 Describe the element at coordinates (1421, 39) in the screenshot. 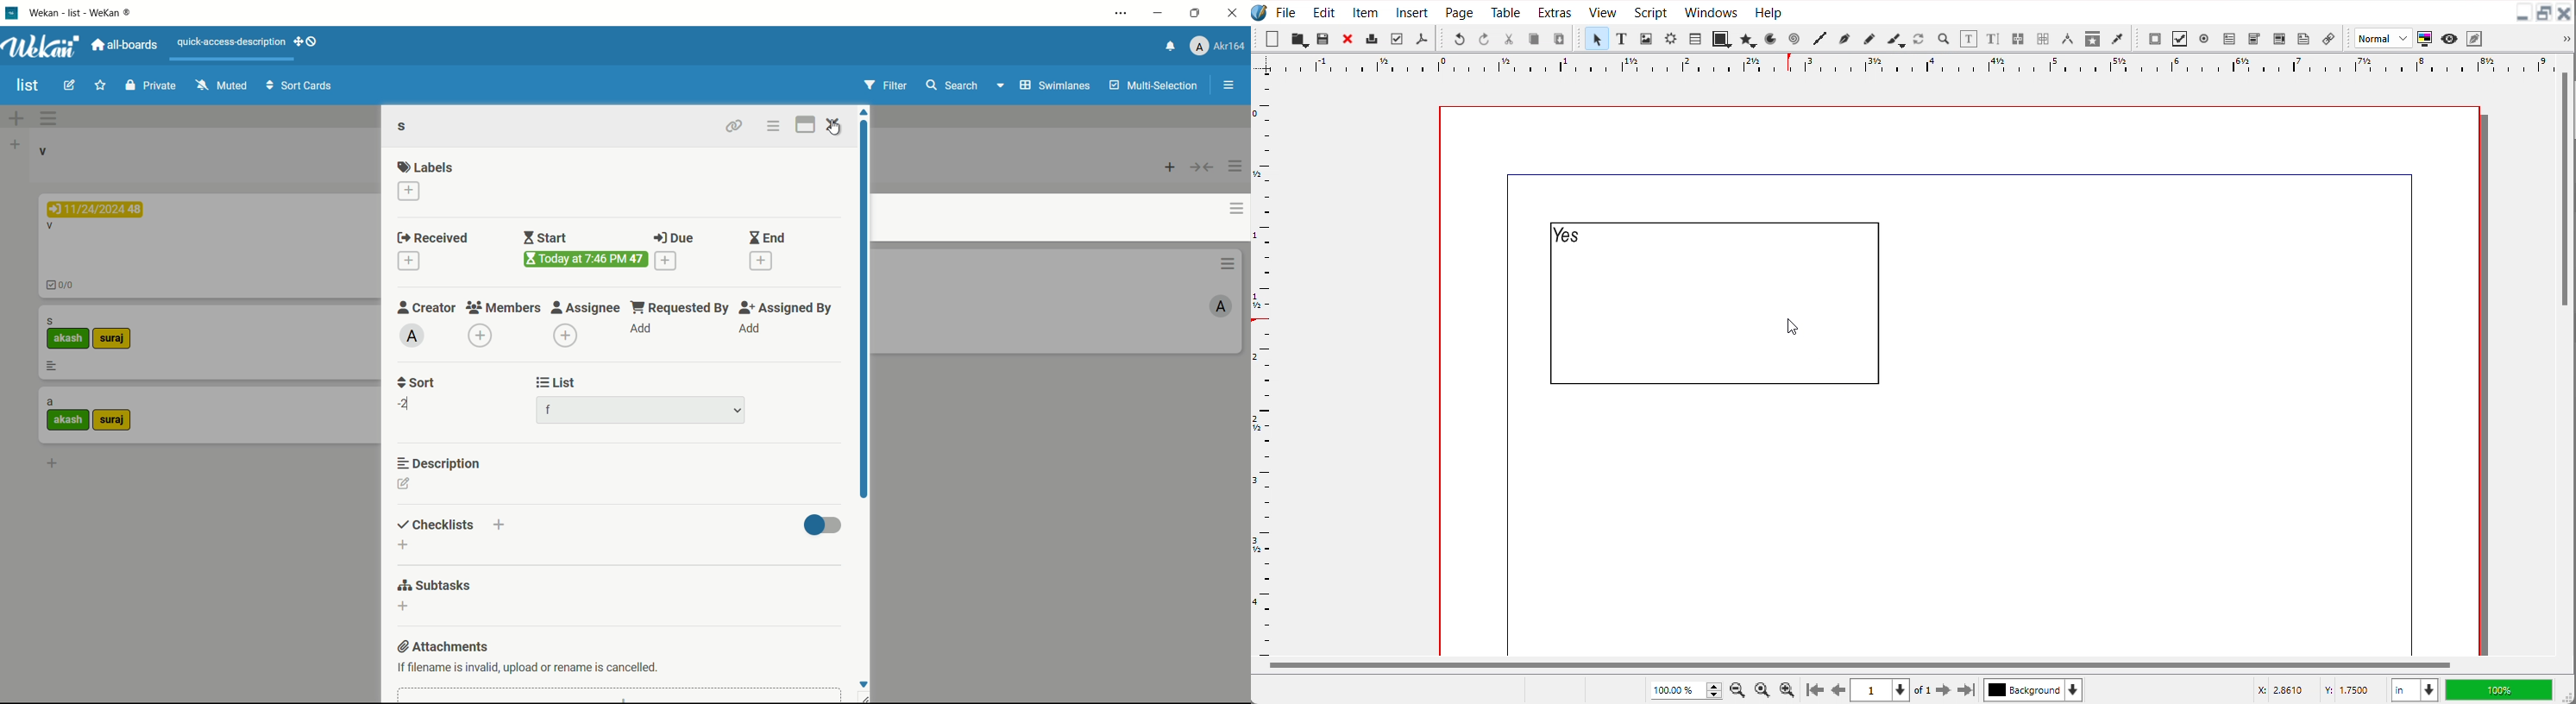

I see `Save as PDF` at that location.